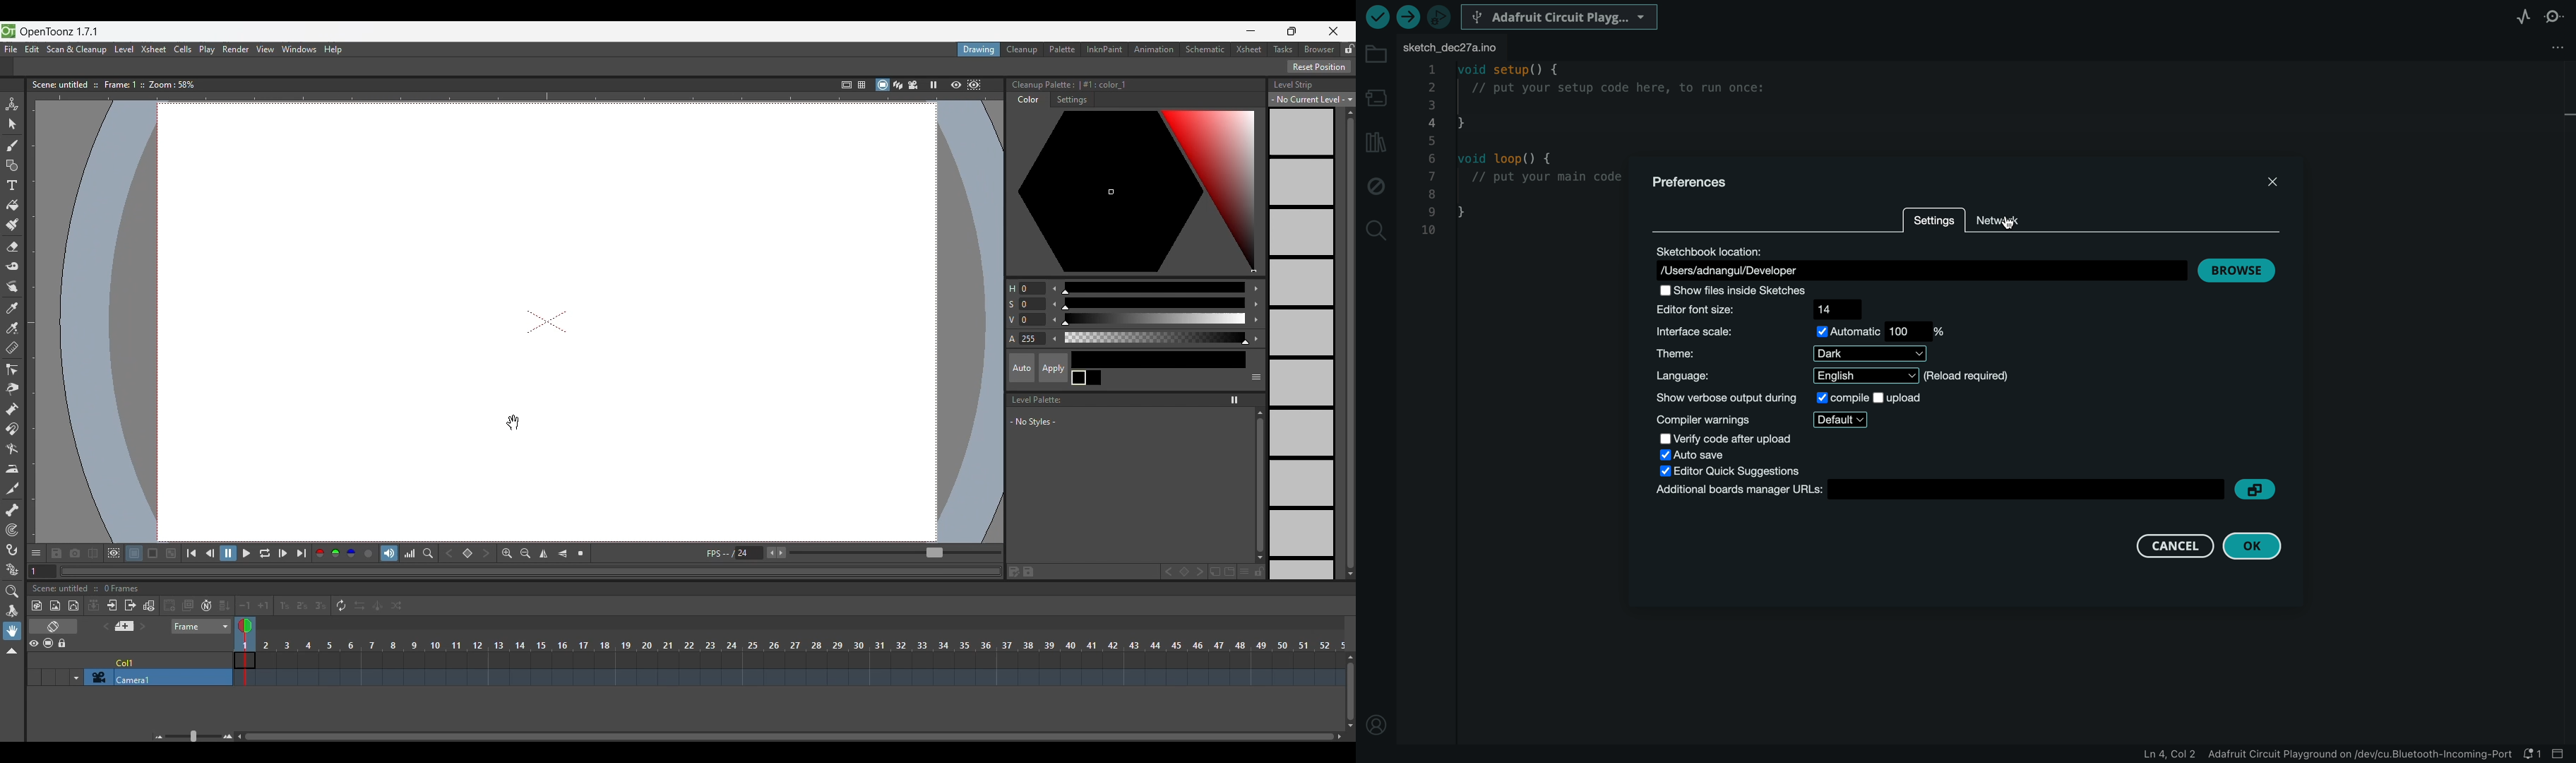  Describe the element at coordinates (1248, 49) in the screenshot. I see `Xsheet` at that location.